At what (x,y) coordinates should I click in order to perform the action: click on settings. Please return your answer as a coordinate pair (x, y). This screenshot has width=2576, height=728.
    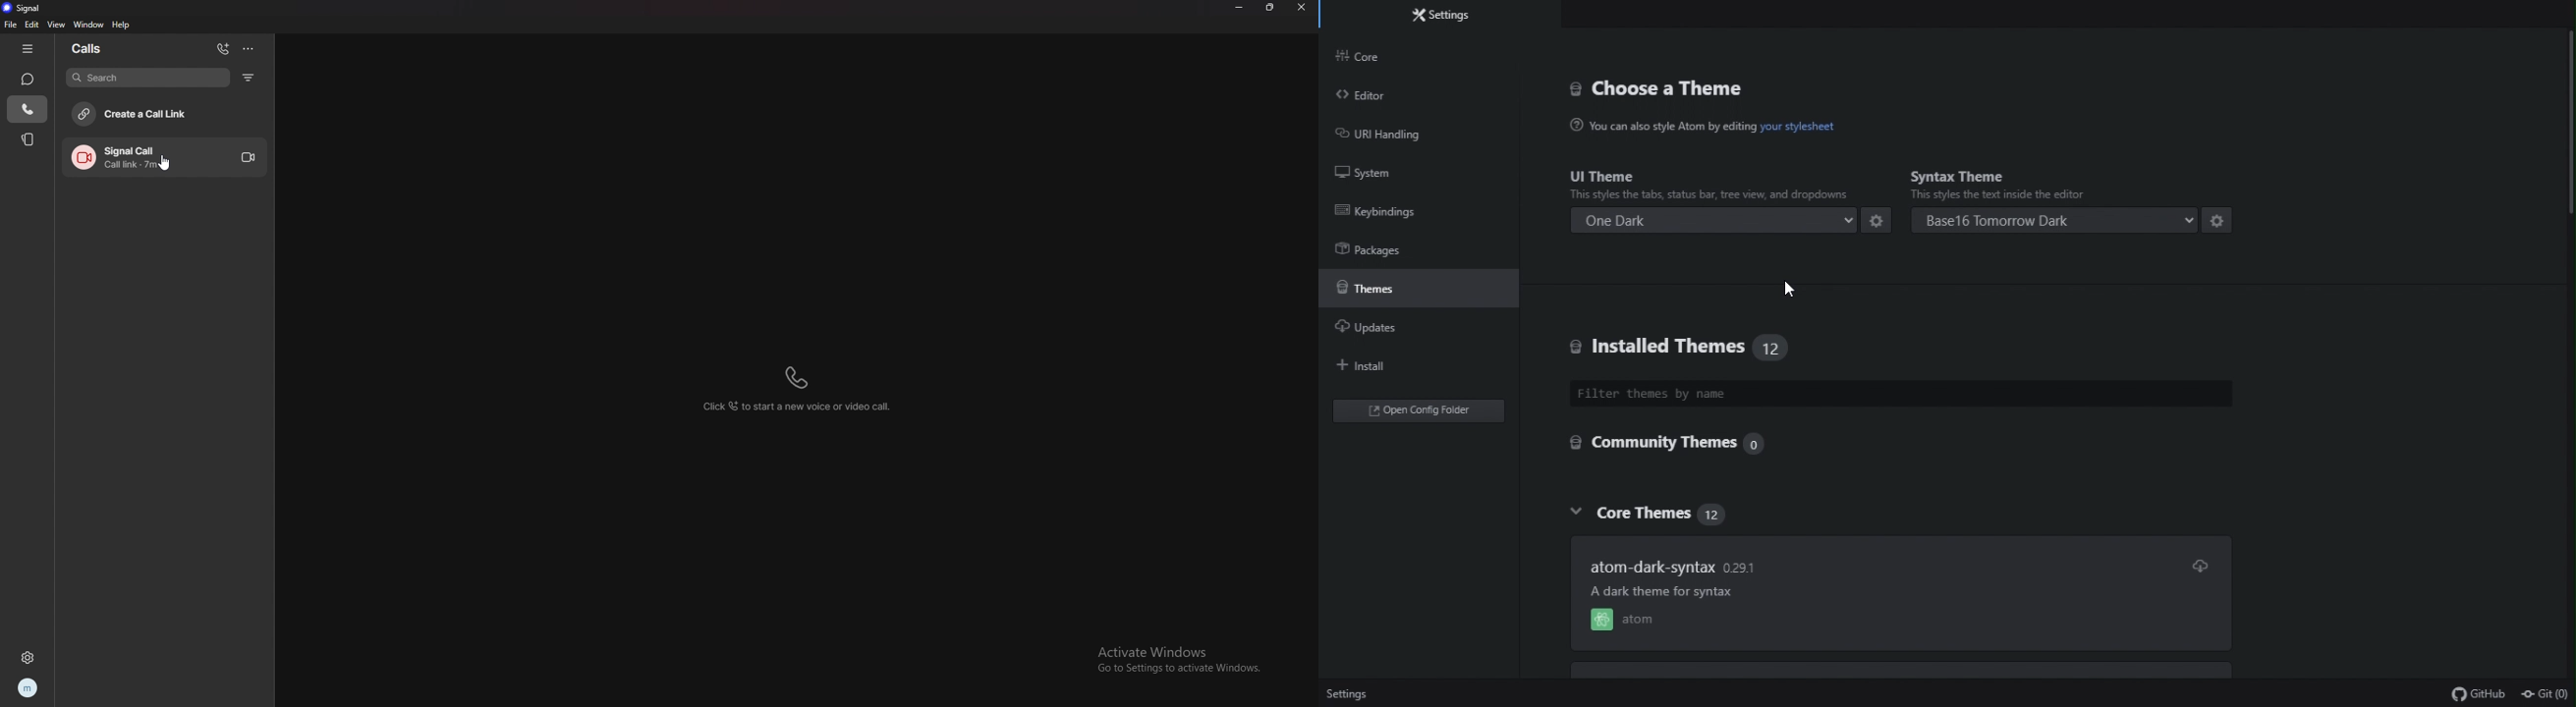
    Looking at the image, I should click on (2217, 221).